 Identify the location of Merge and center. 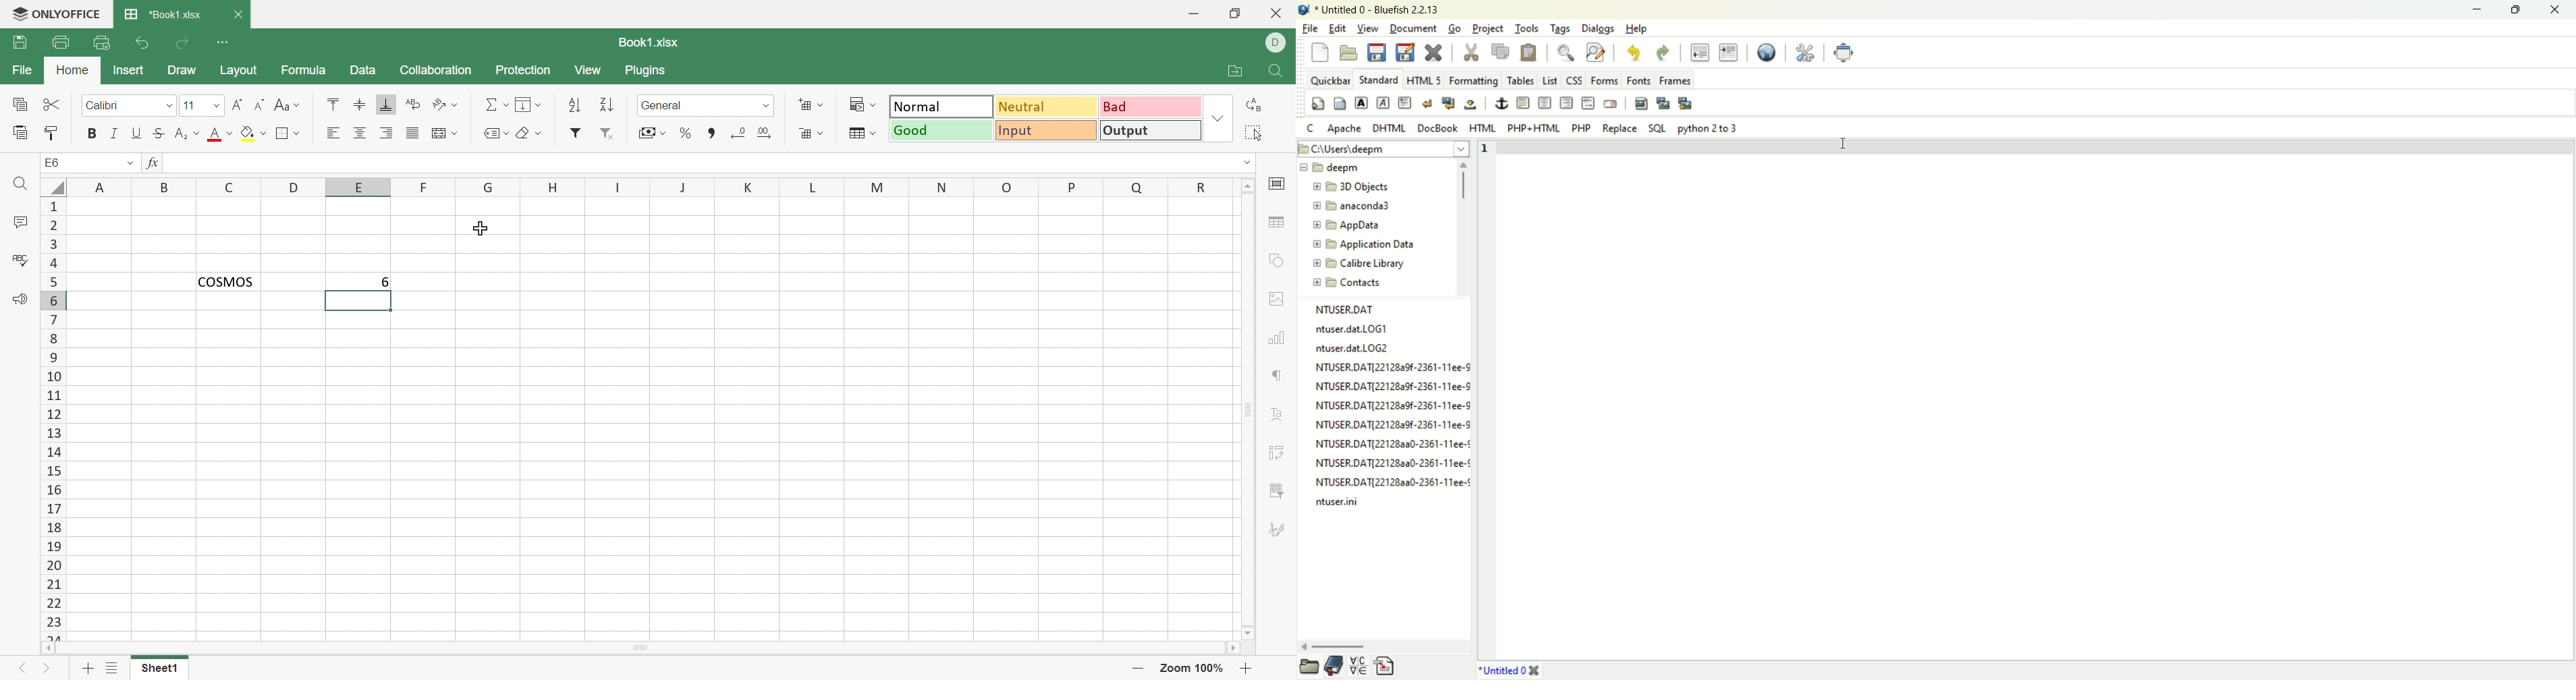
(444, 132).